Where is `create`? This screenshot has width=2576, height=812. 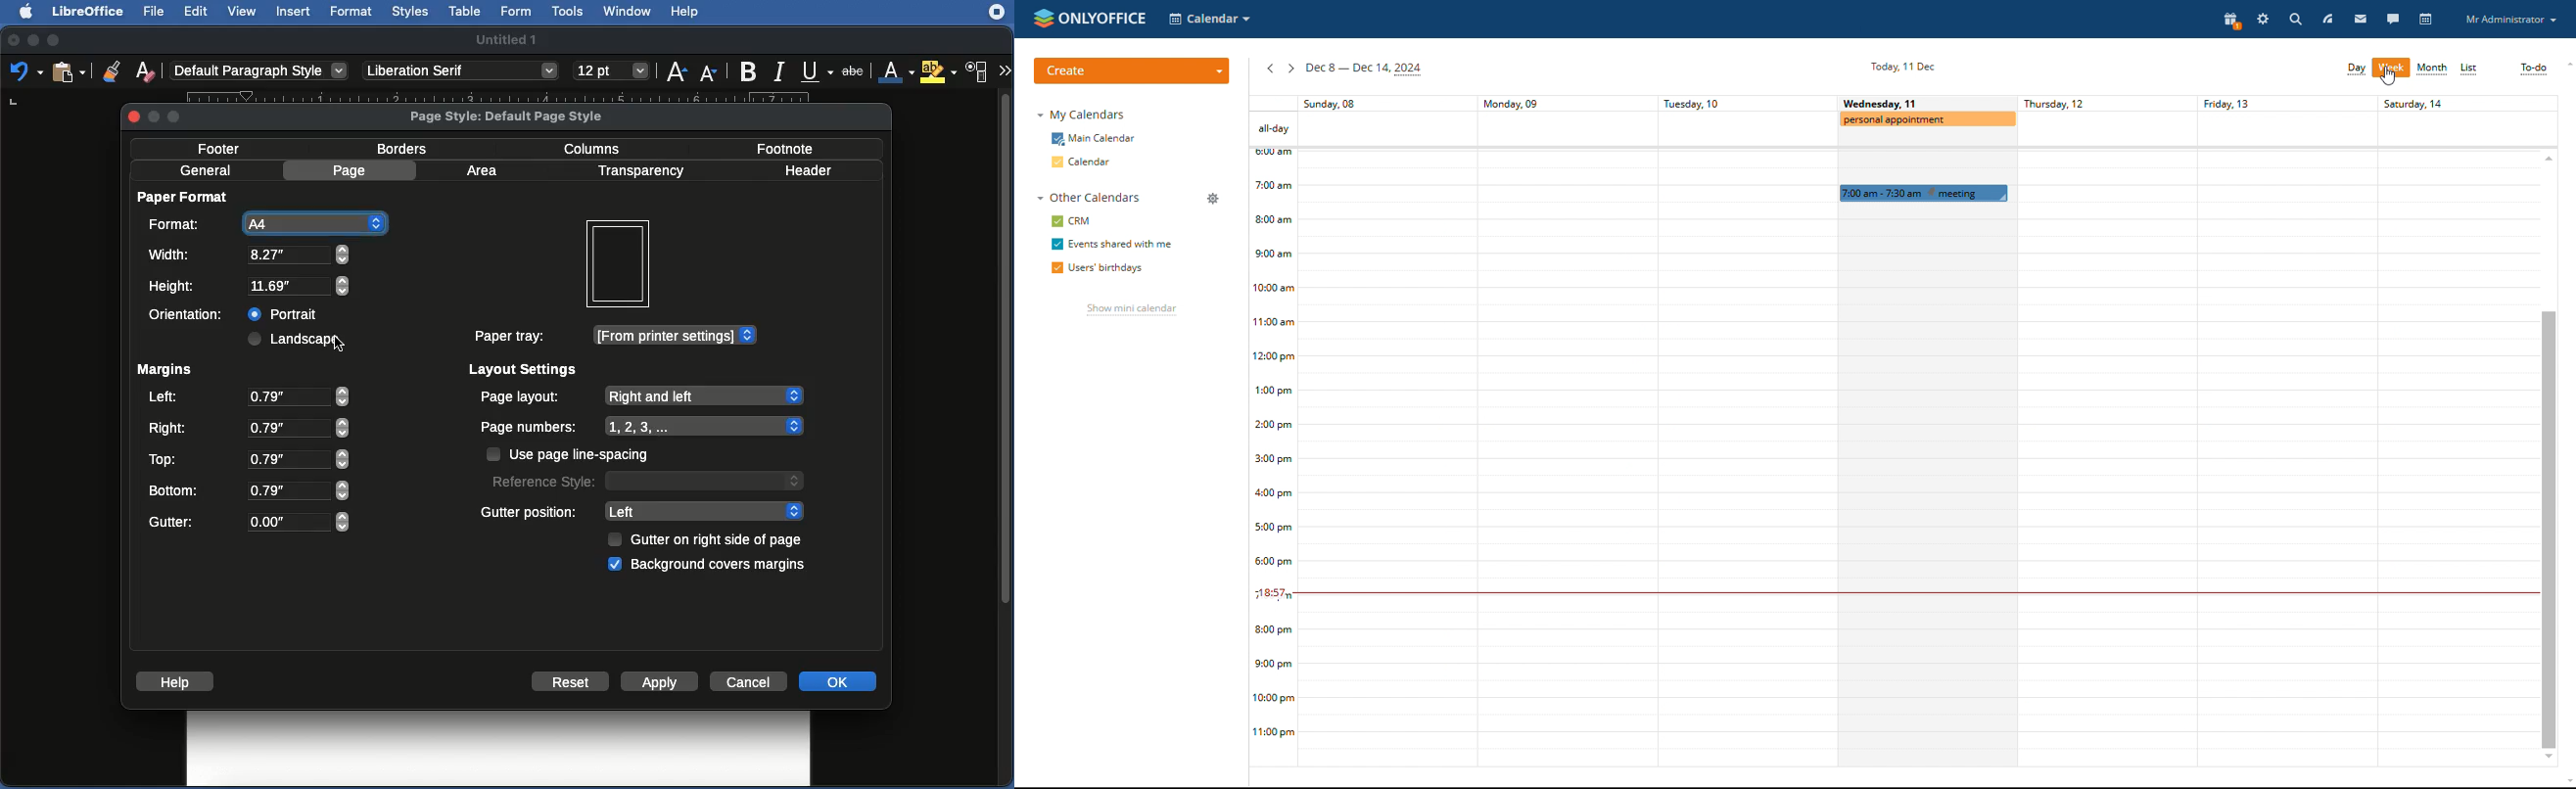 create is located at coordinates (1133, 72).